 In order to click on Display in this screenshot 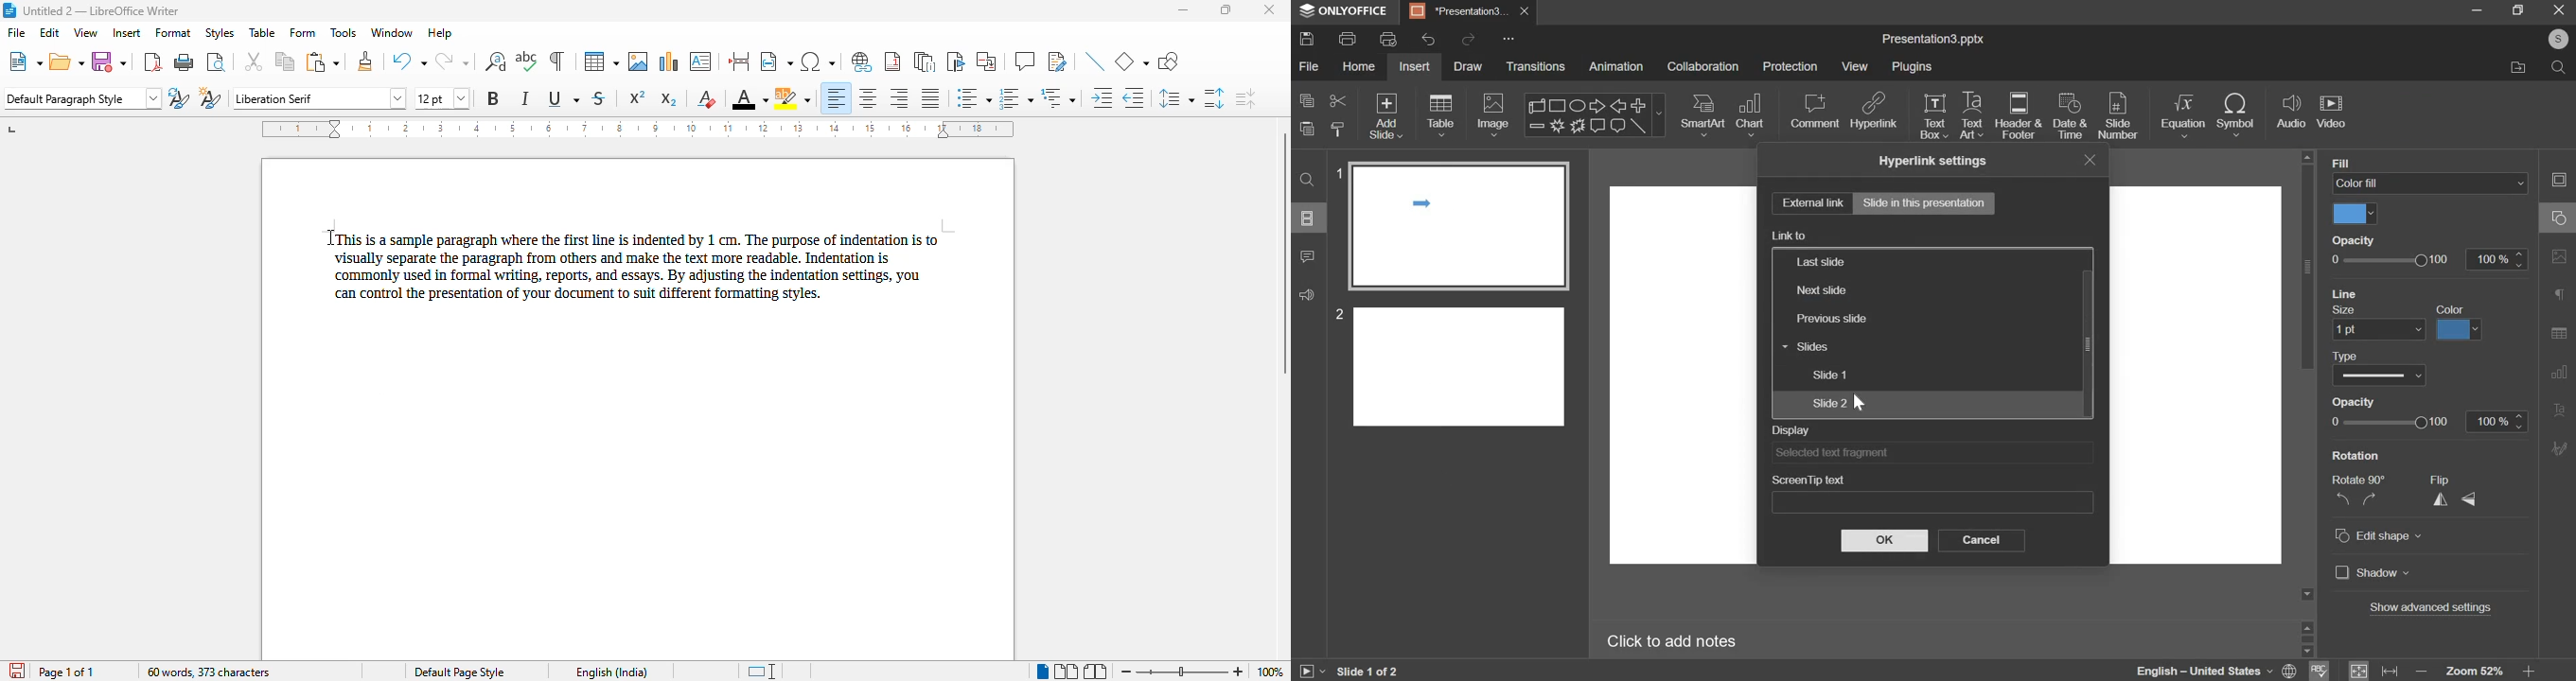, I will do `click(1930, 454)`.